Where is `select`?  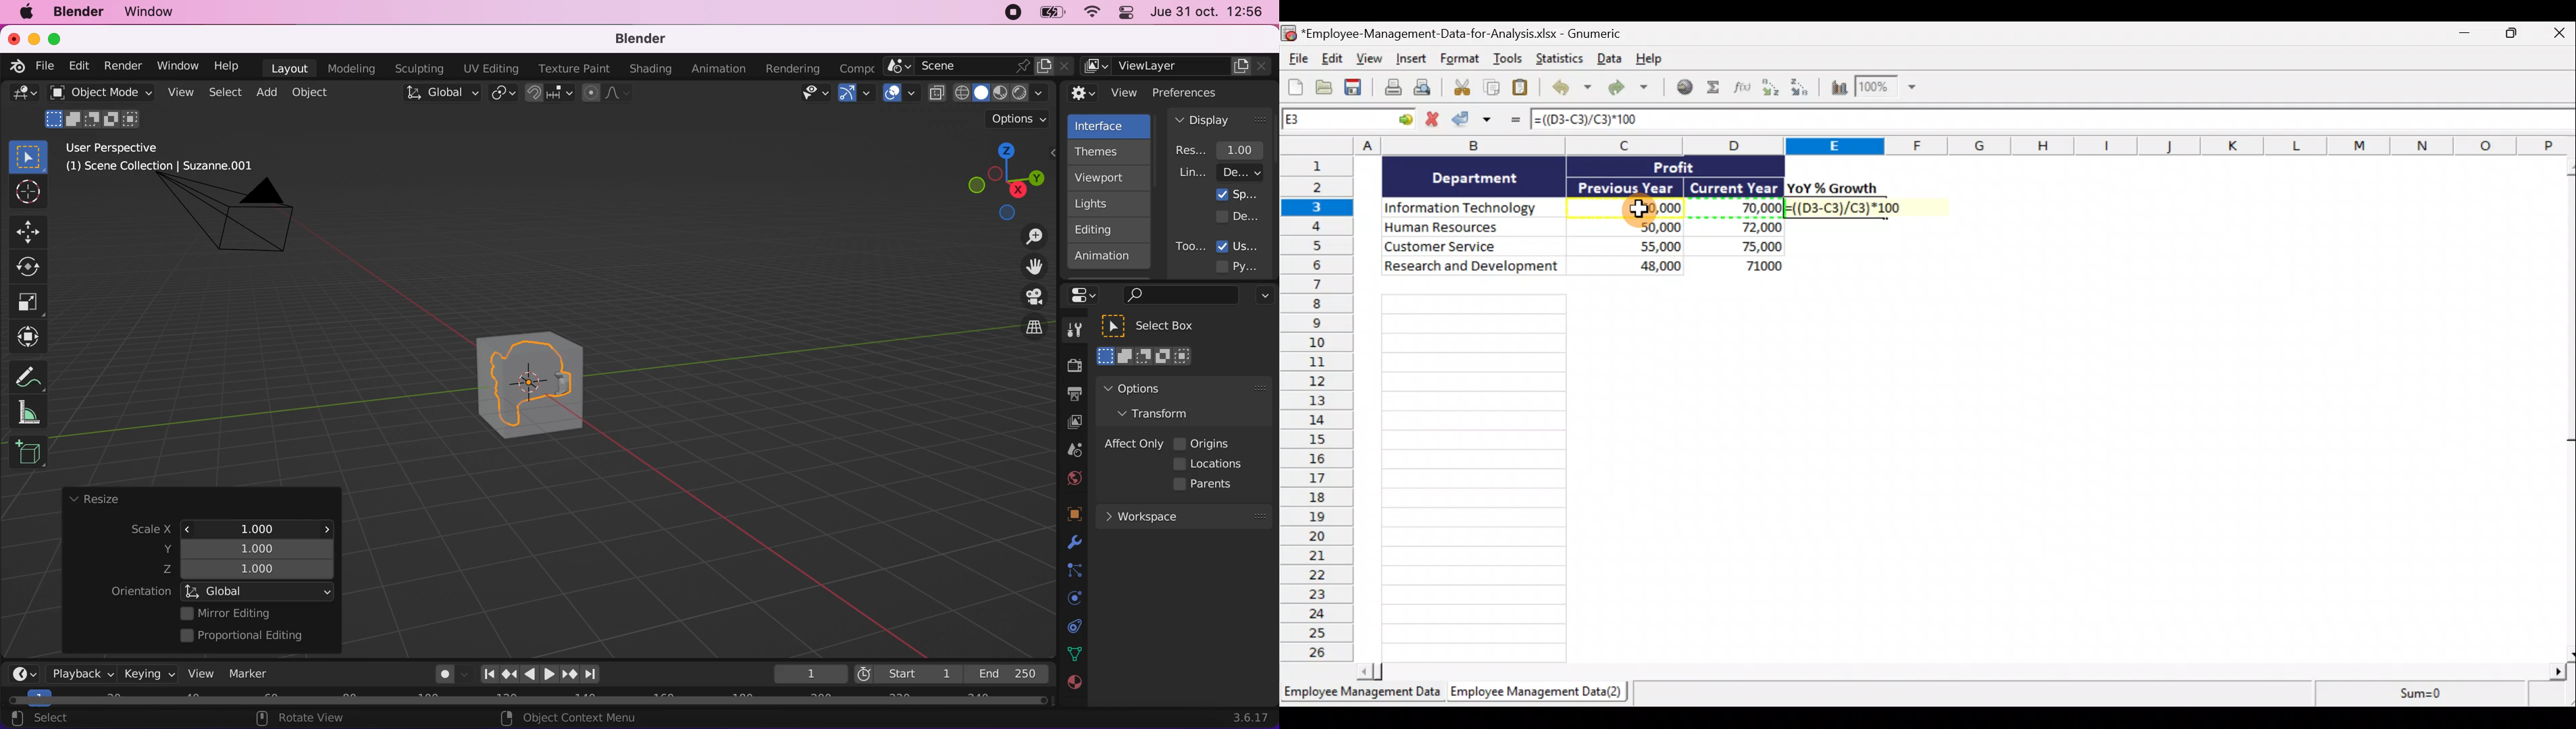
select is located at coordinates (51, 719).